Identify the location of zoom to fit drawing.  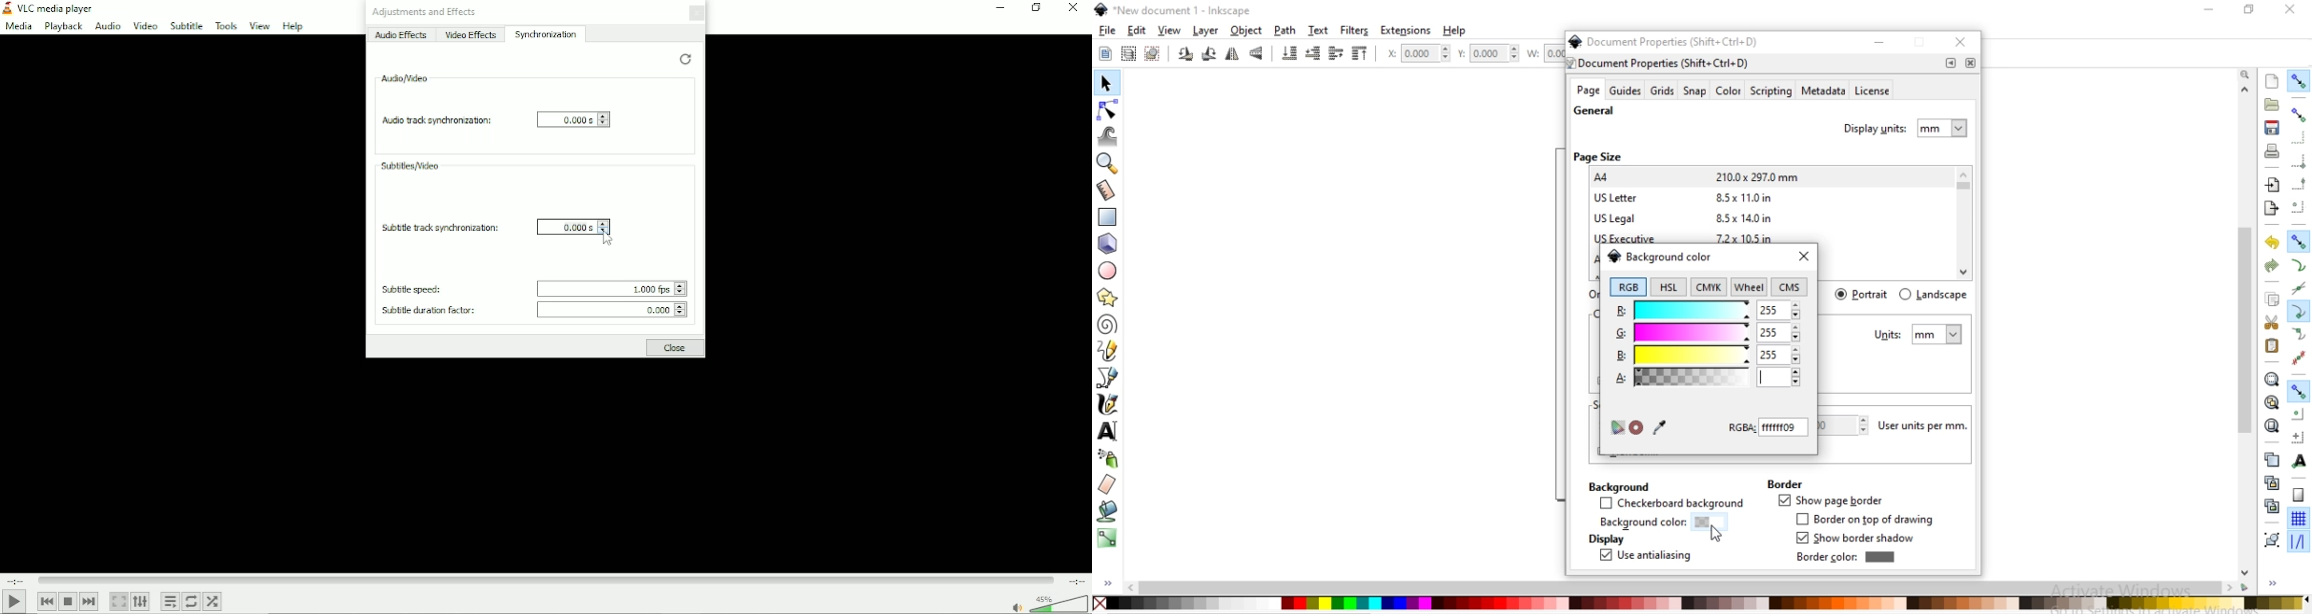
(2271, 403).